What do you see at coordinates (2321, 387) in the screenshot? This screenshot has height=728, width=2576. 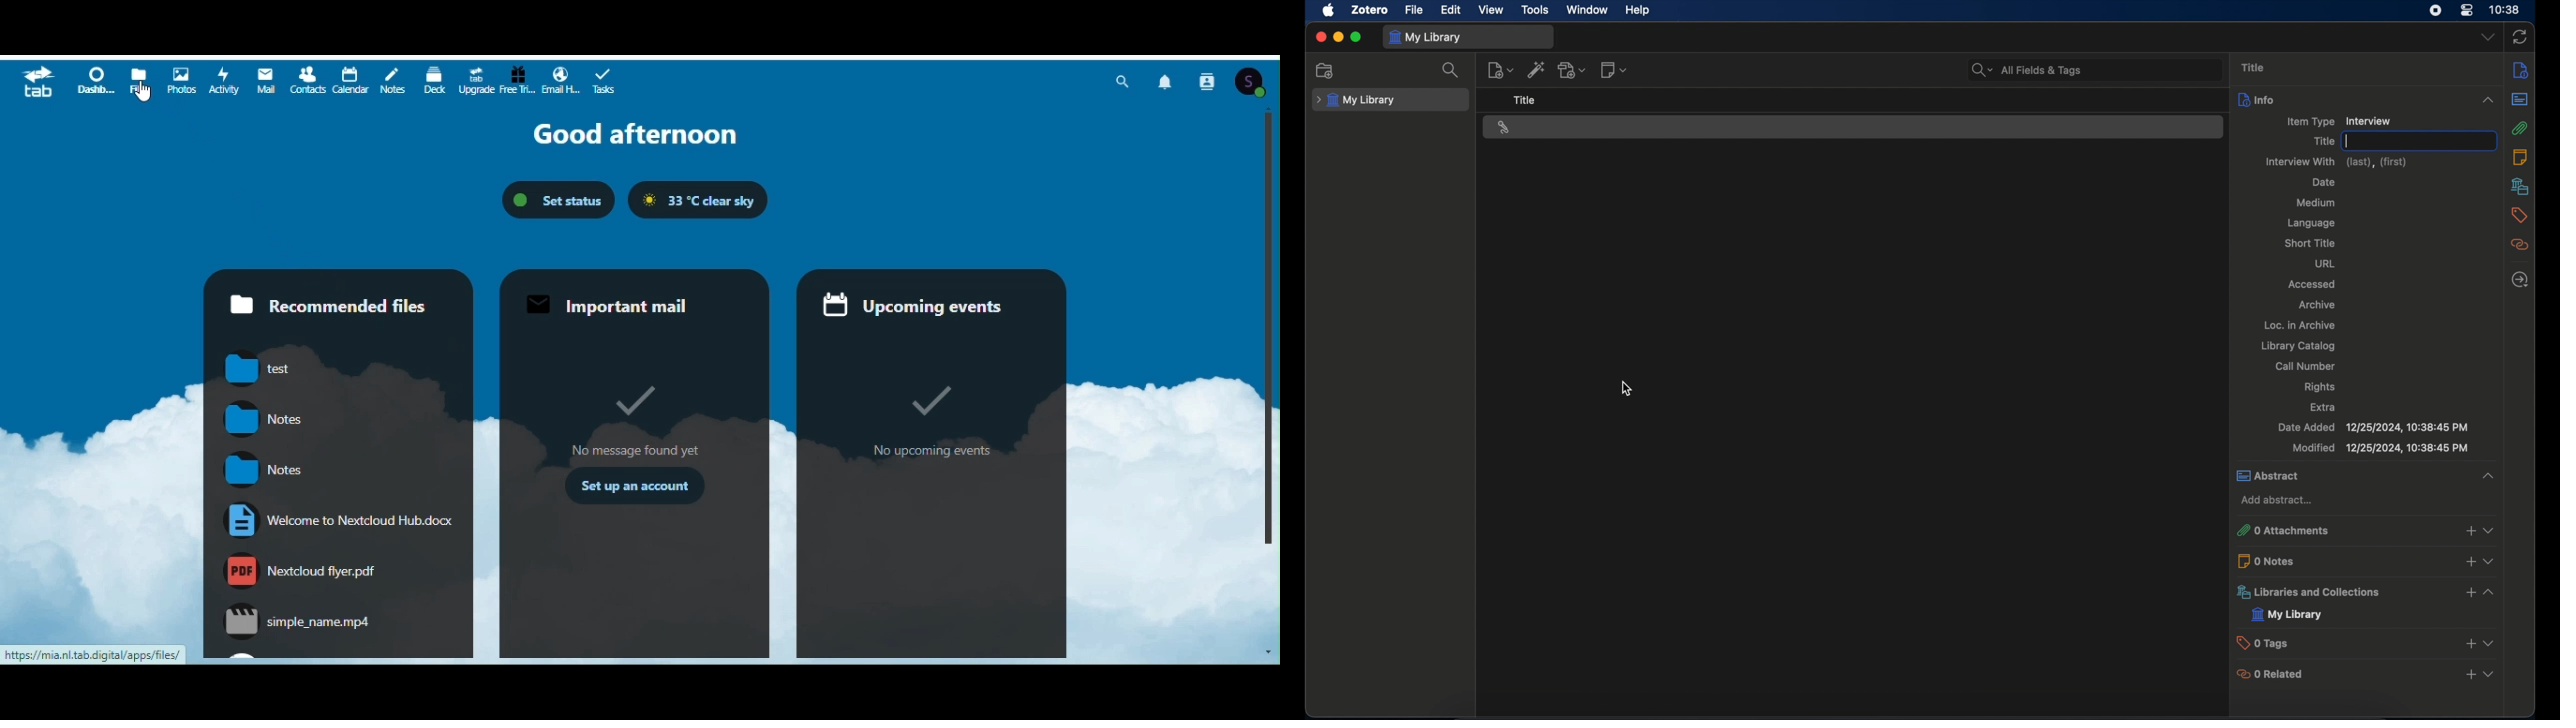 I see `rights` at bounding box center [2321, 387].